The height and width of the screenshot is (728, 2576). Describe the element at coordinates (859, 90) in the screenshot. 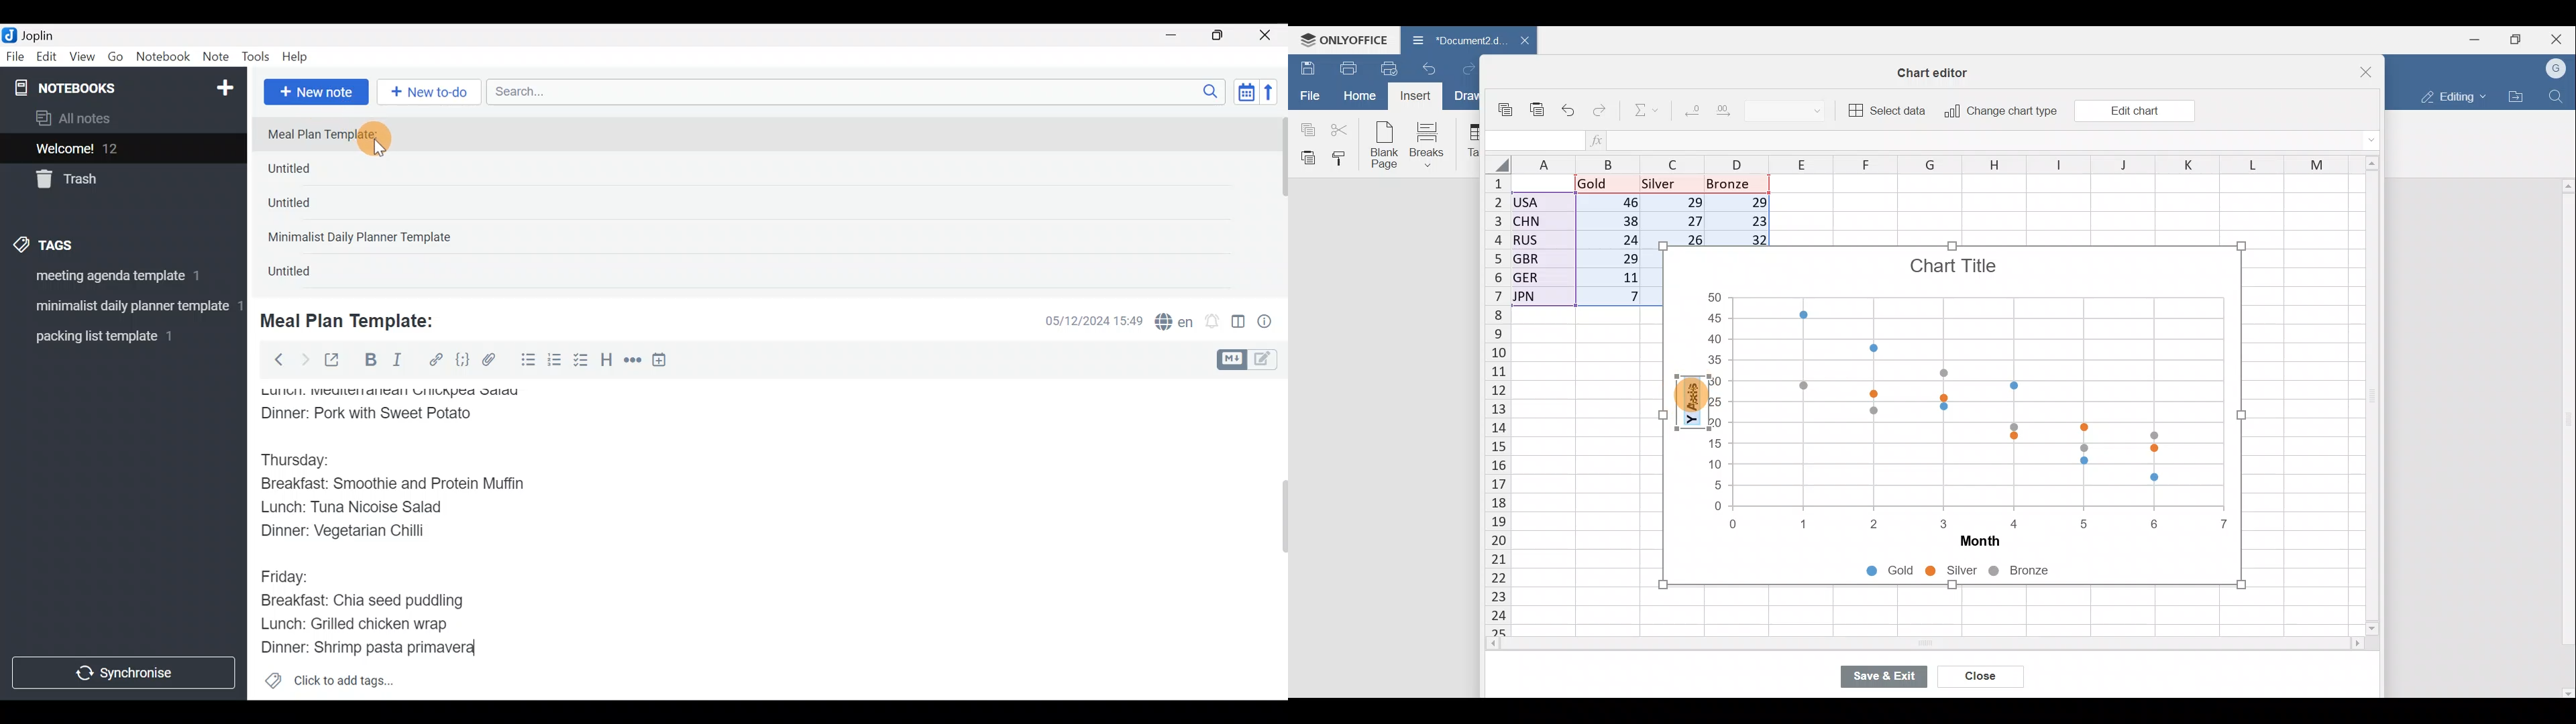

I see `Search bar` at that location.